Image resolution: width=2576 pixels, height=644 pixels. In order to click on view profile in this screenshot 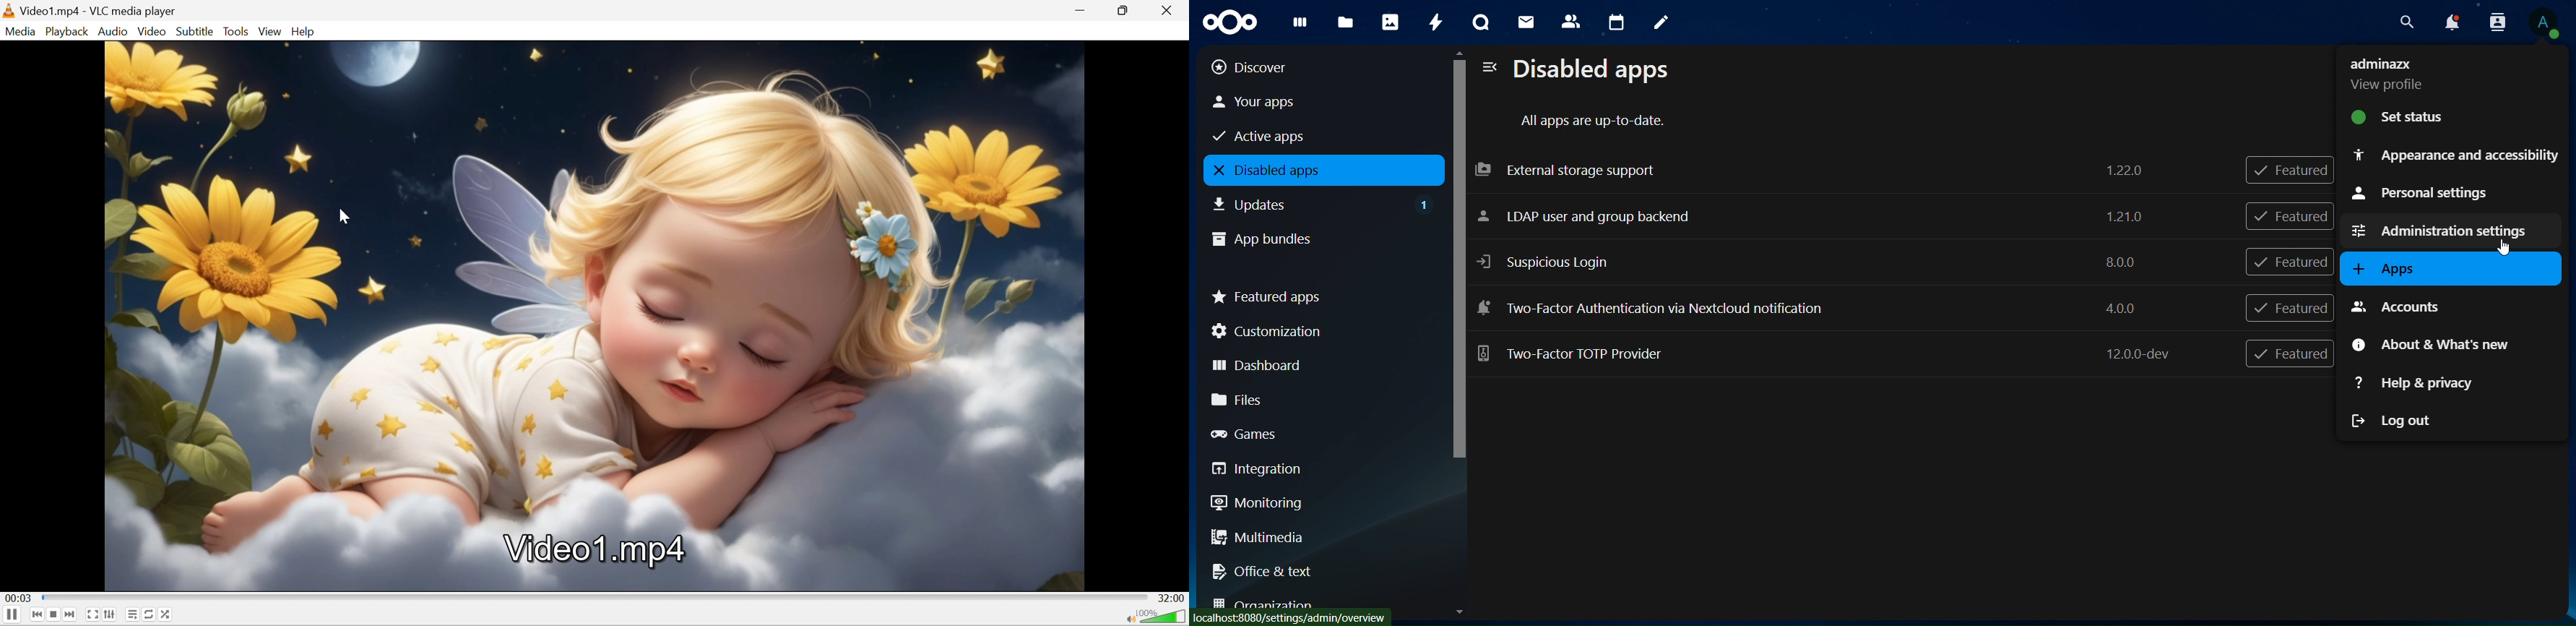, I will do `click(2545, 23)`.